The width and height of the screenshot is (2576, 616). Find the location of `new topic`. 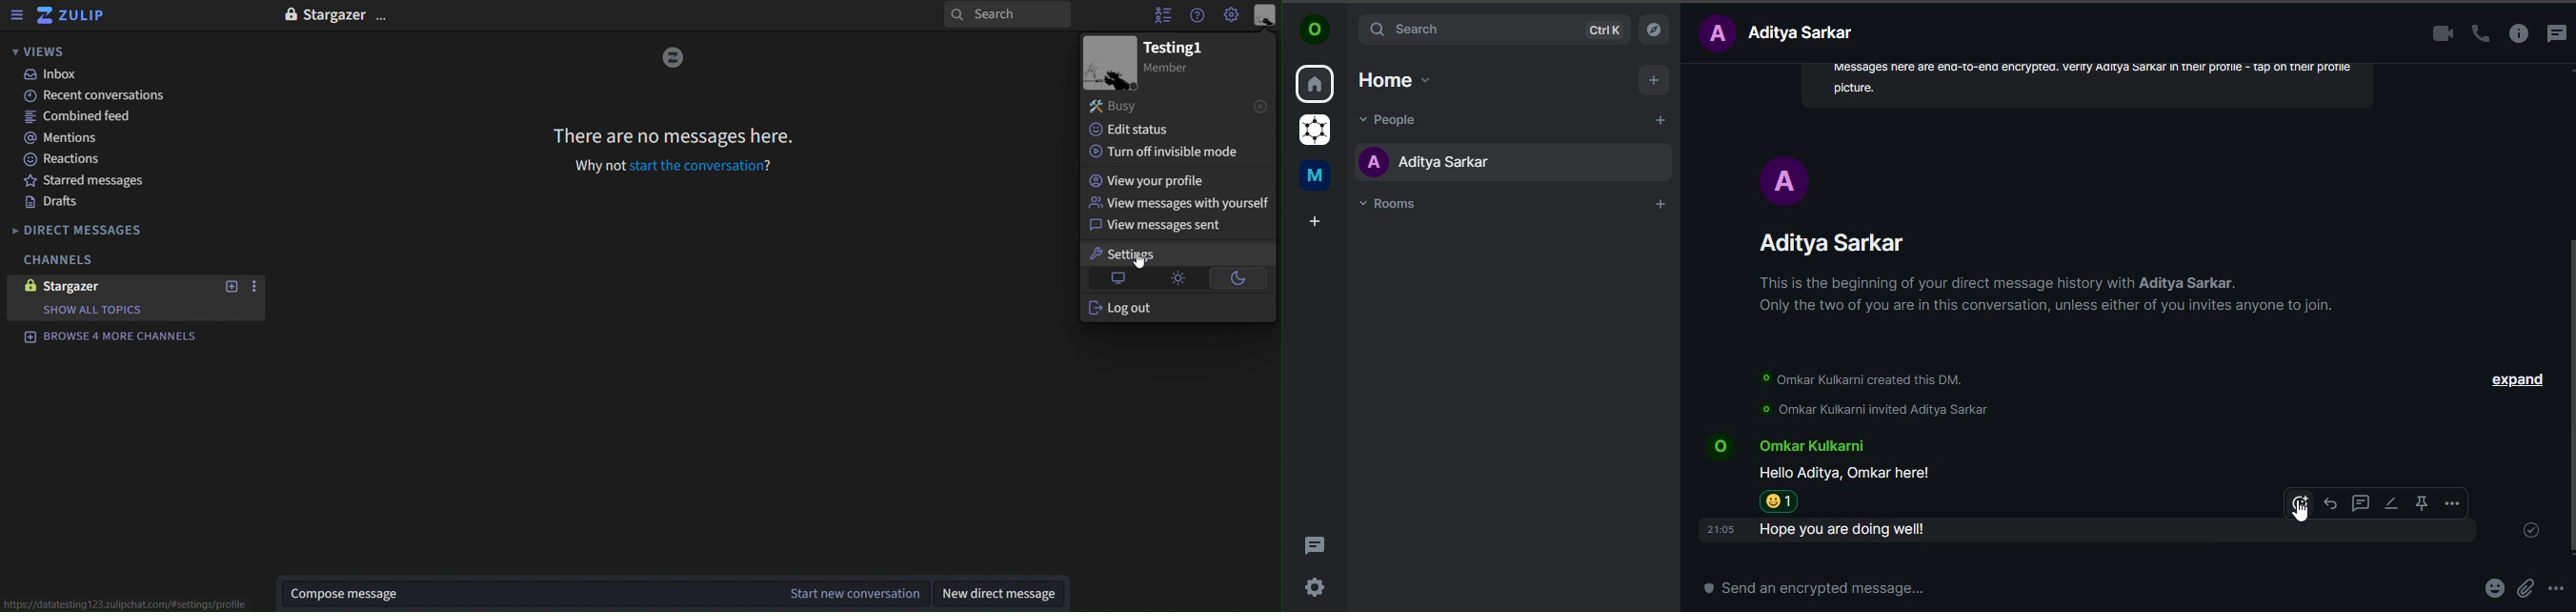

new topic is located at coordinates (232, 288).